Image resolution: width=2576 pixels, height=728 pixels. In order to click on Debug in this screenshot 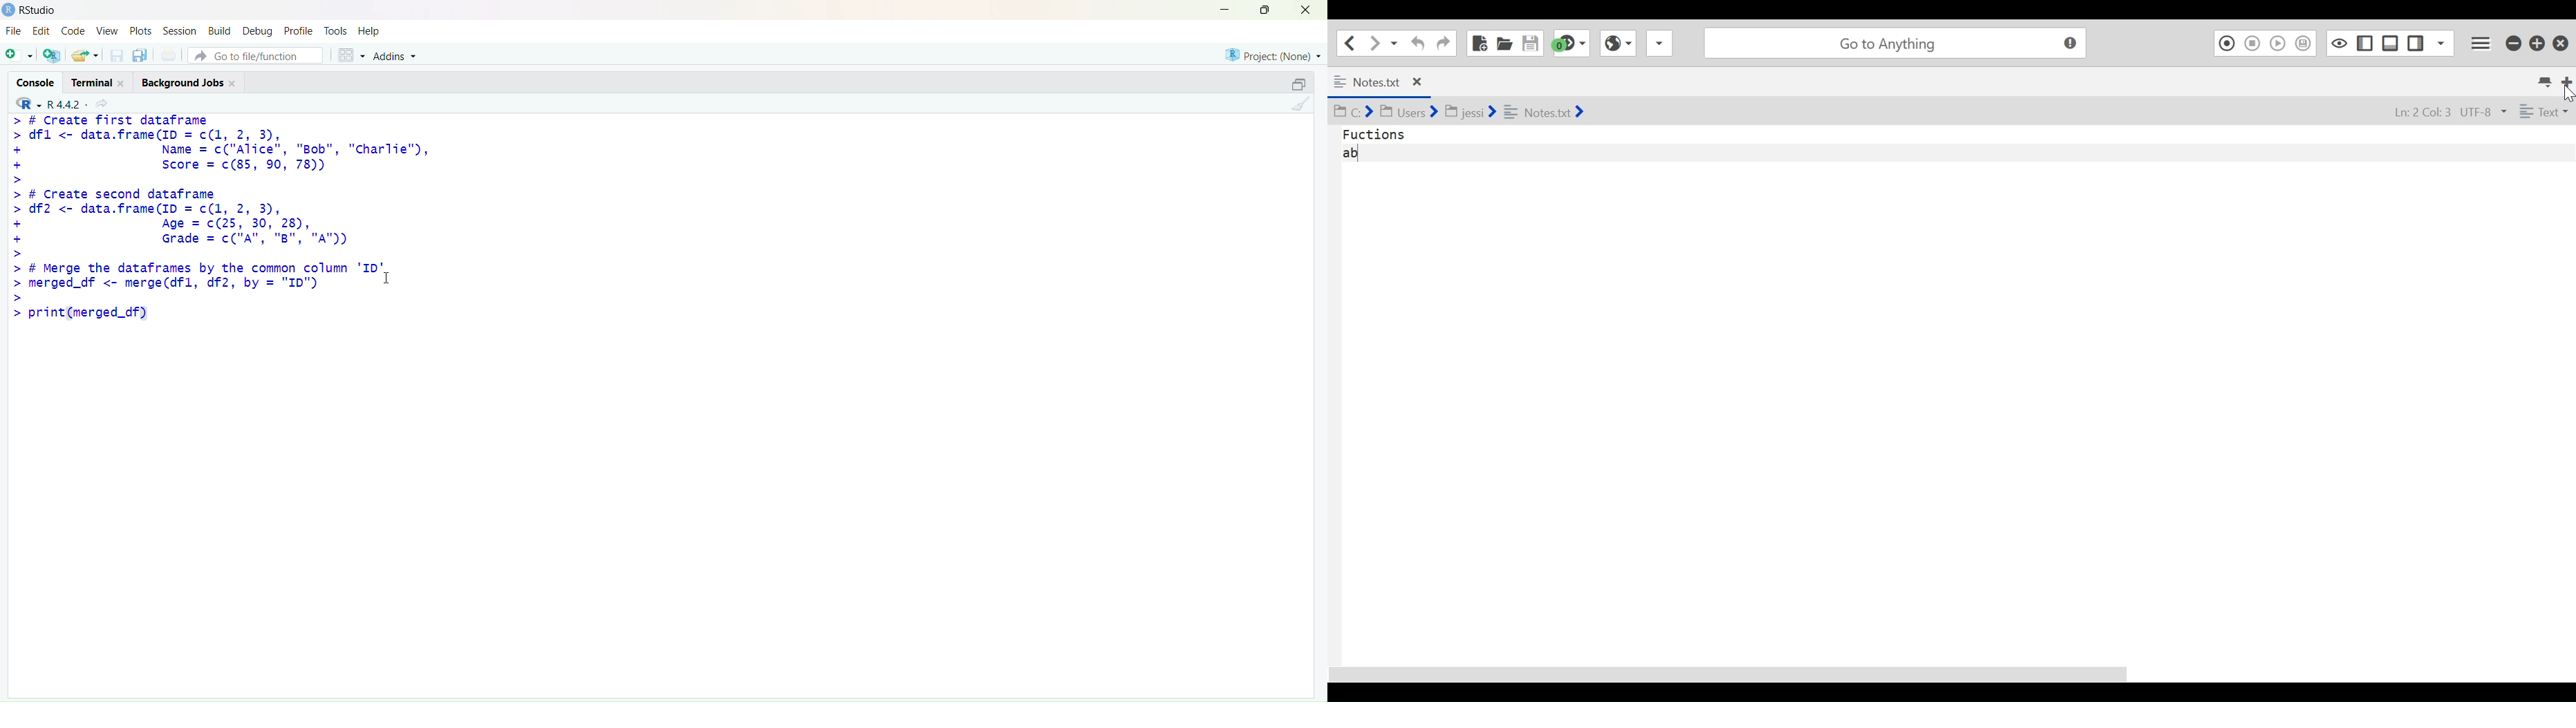, I will do `click(257, 32)`.